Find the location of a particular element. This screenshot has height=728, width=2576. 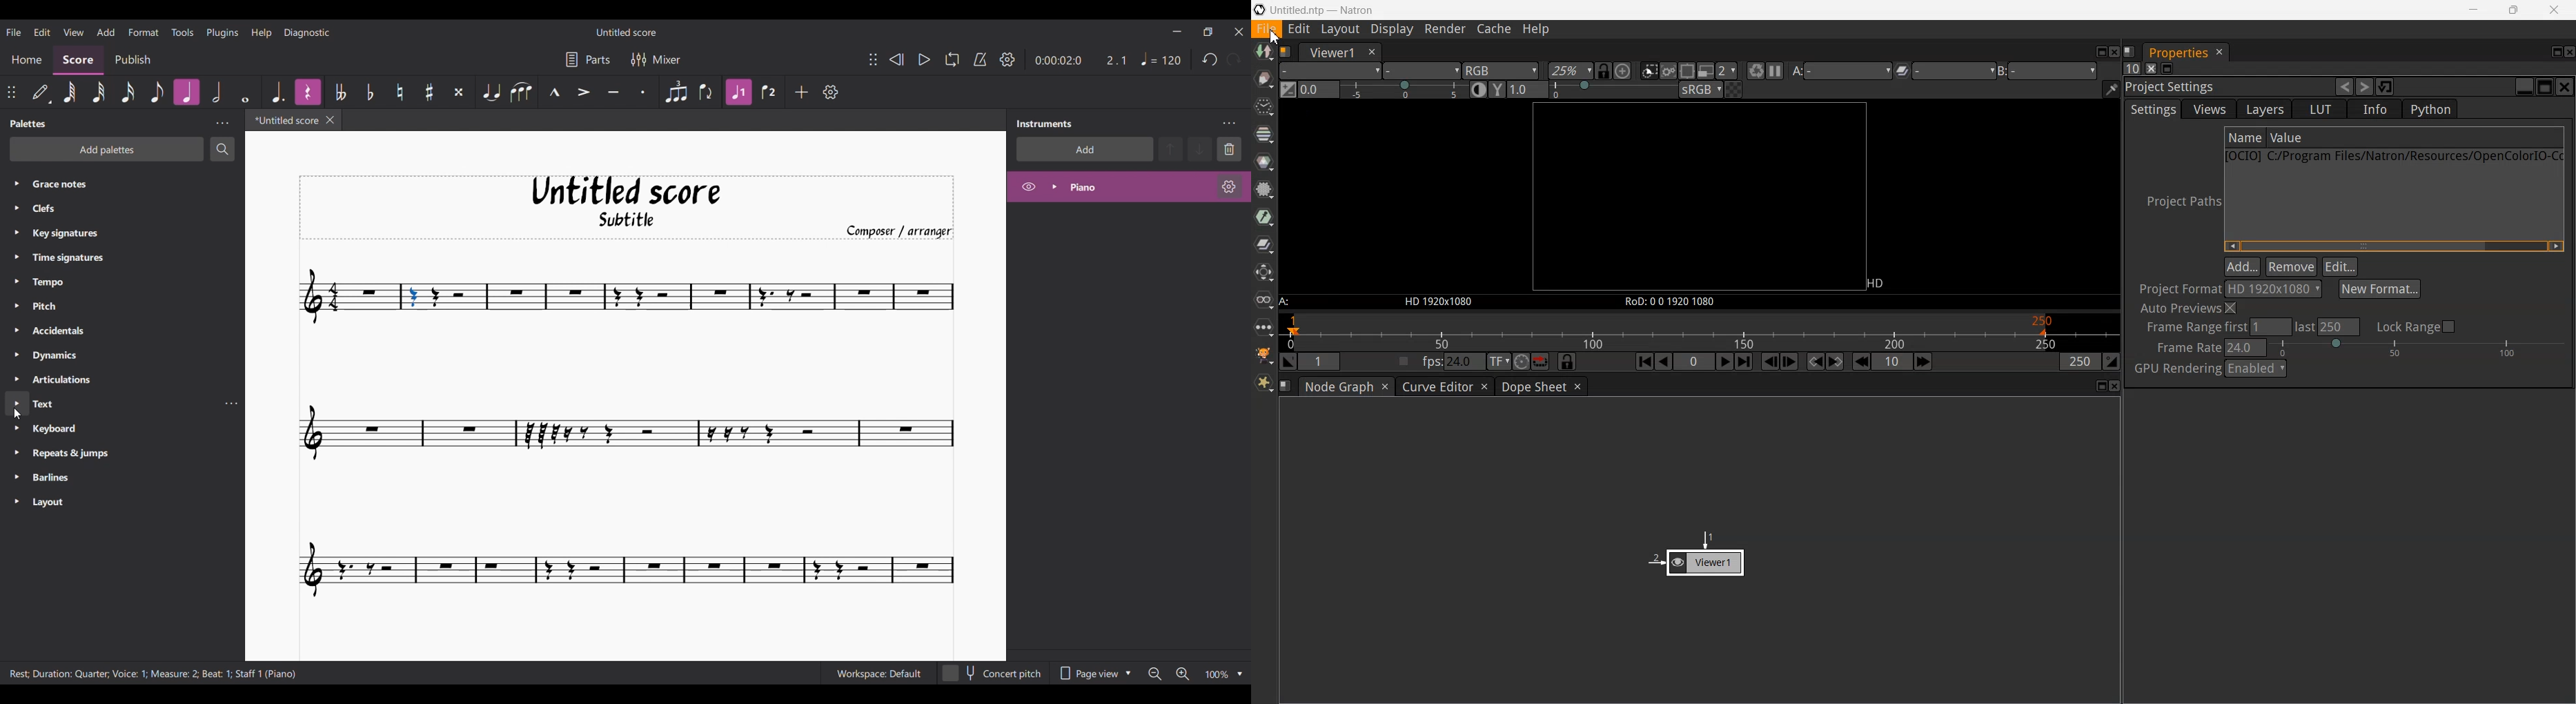

Metronome is located at coordinates (980, 59).